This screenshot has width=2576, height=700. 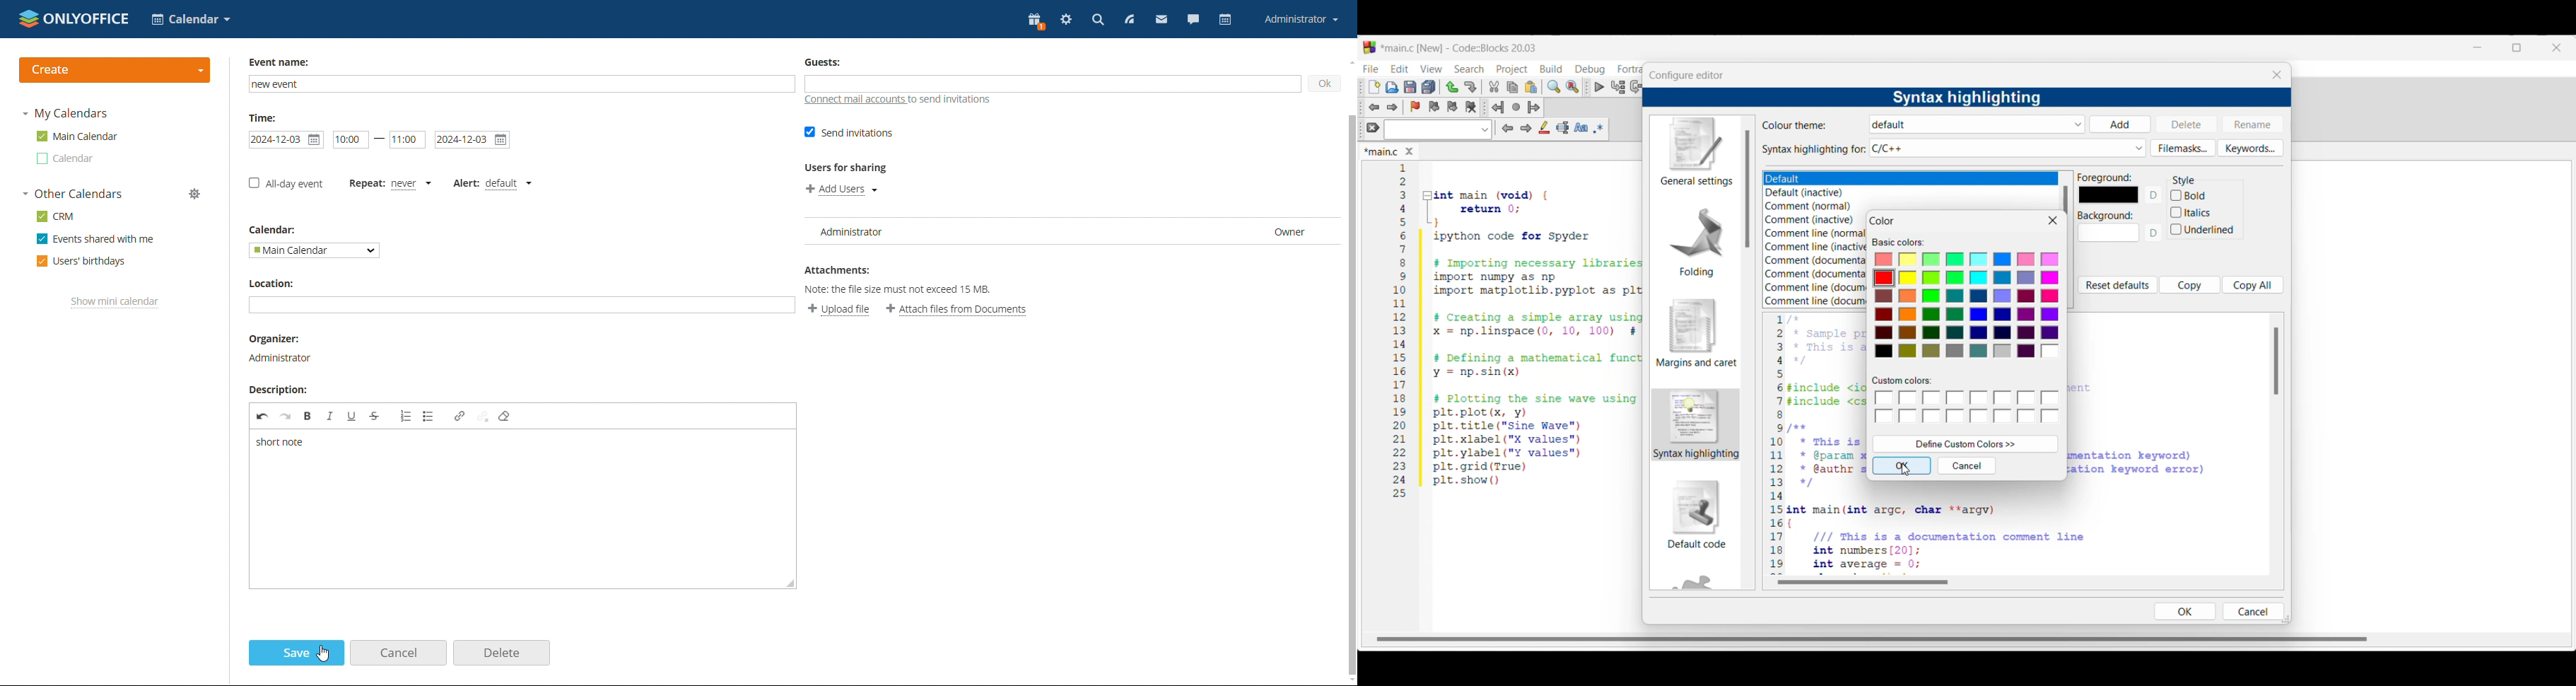 What do you see at coordinates (1498, 107) in the screenshot?
I see `Jump back` at bounding box center [1498, 107].